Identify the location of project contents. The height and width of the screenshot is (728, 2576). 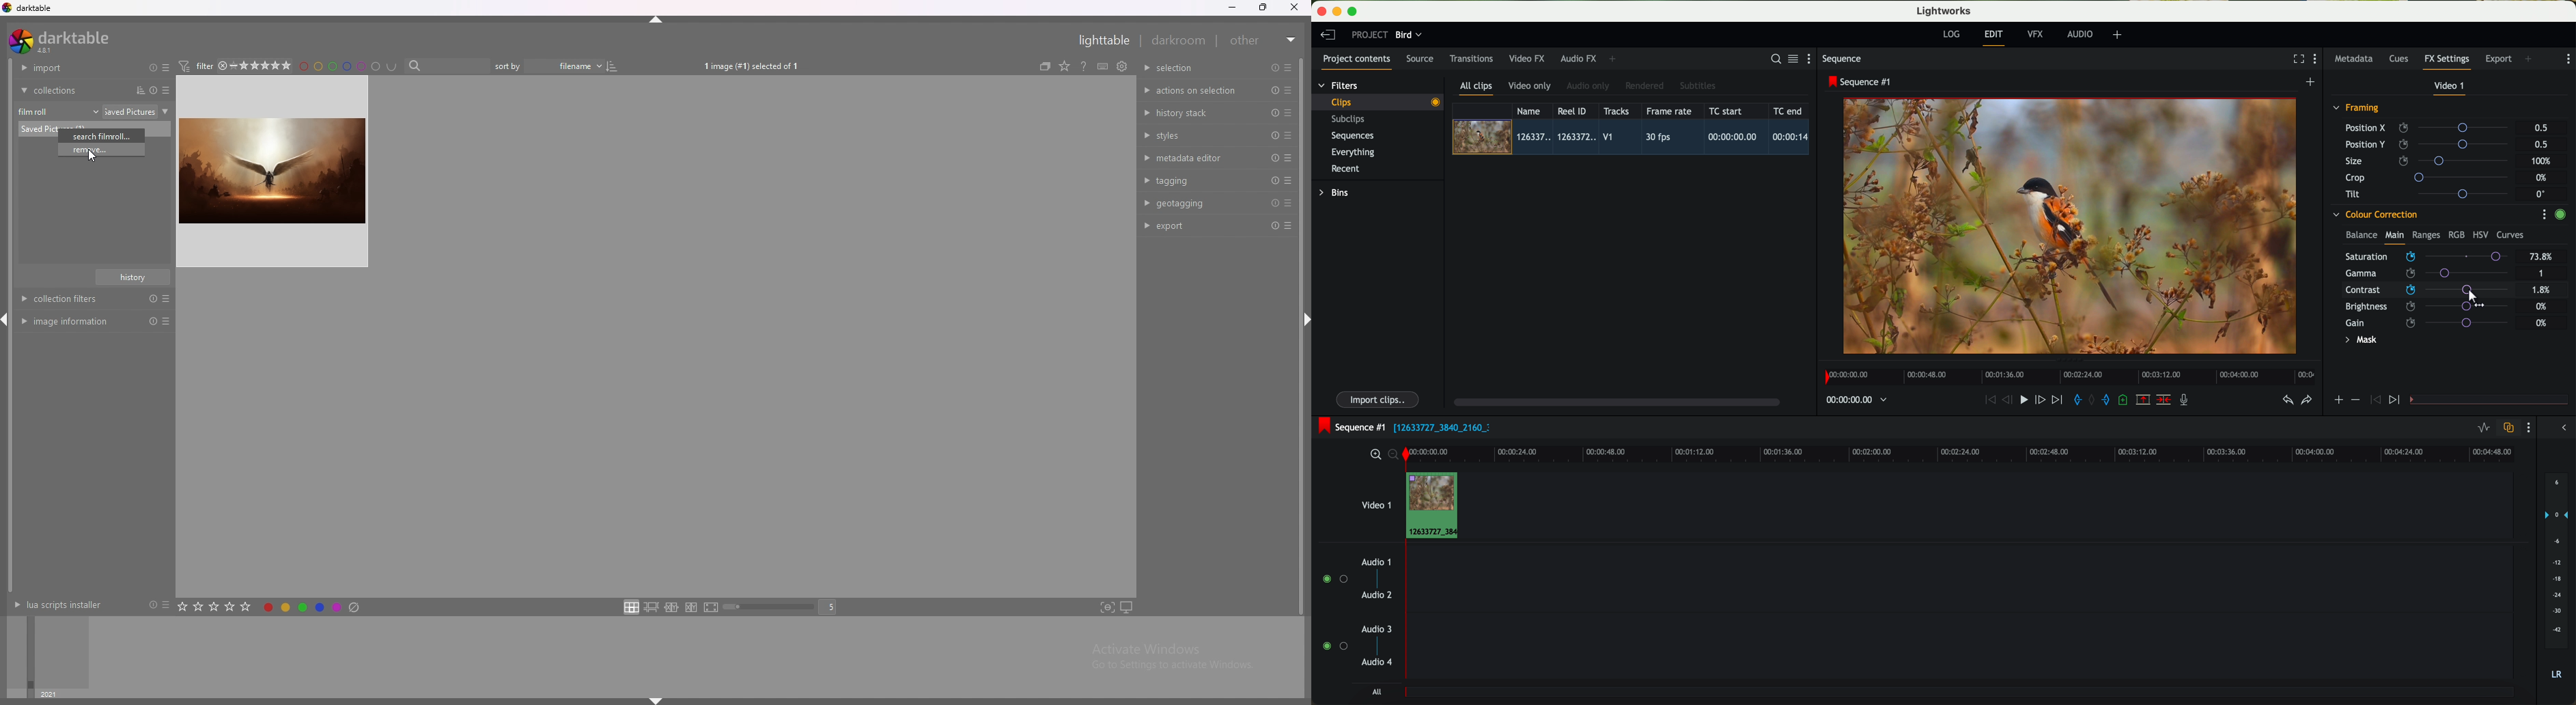
(1357, 62).